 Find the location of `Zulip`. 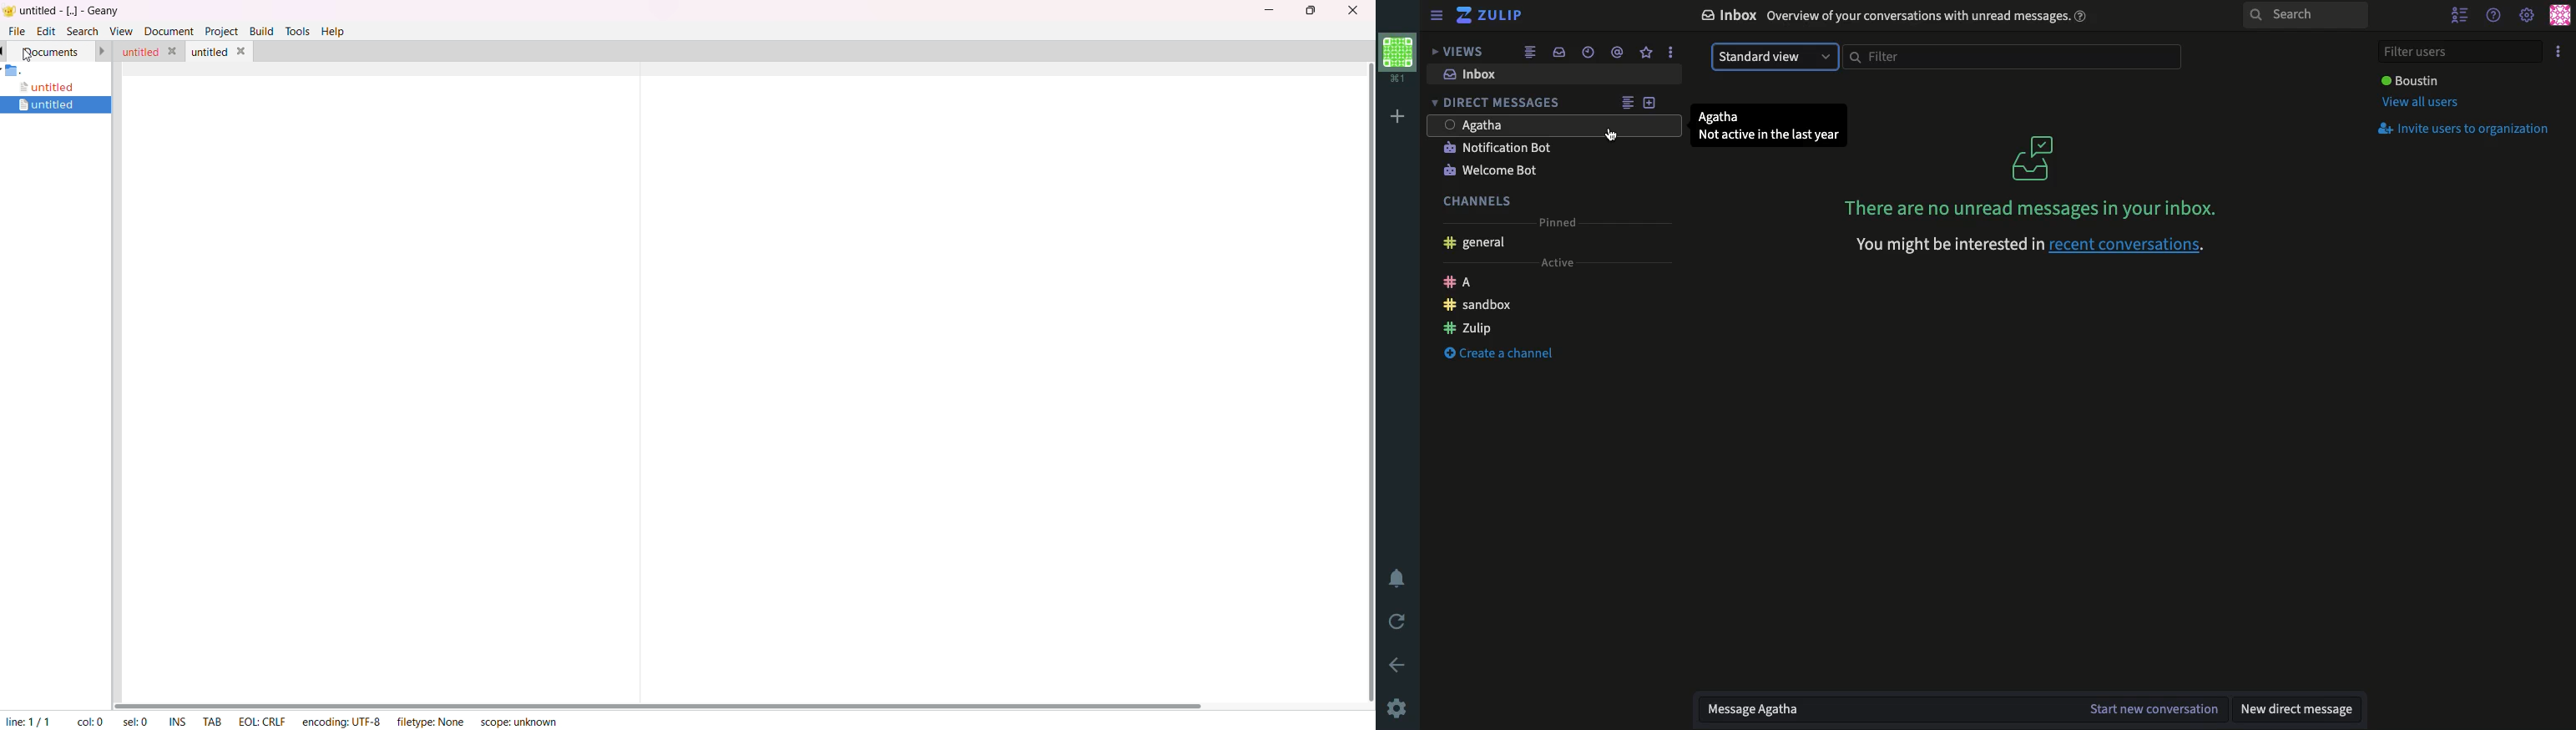

Zulip is located at coordinates (1467, 329).